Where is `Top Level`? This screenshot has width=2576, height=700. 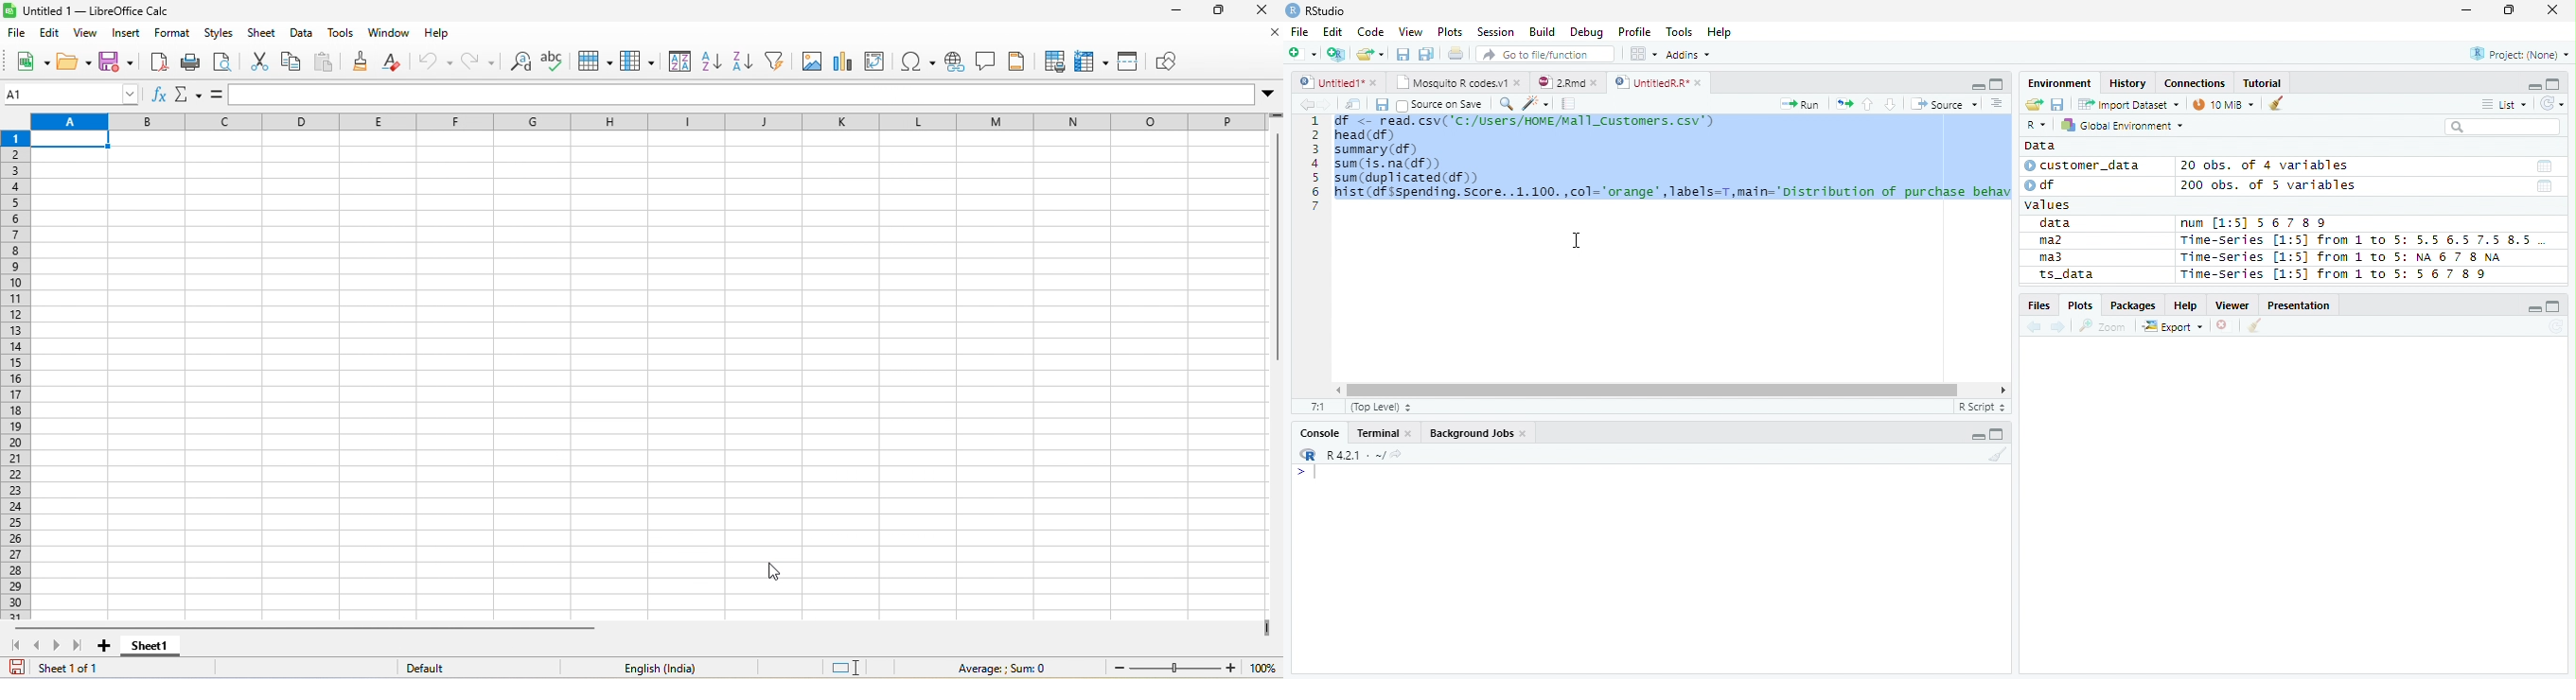 Top Level is located at coordinates (1379, 408).